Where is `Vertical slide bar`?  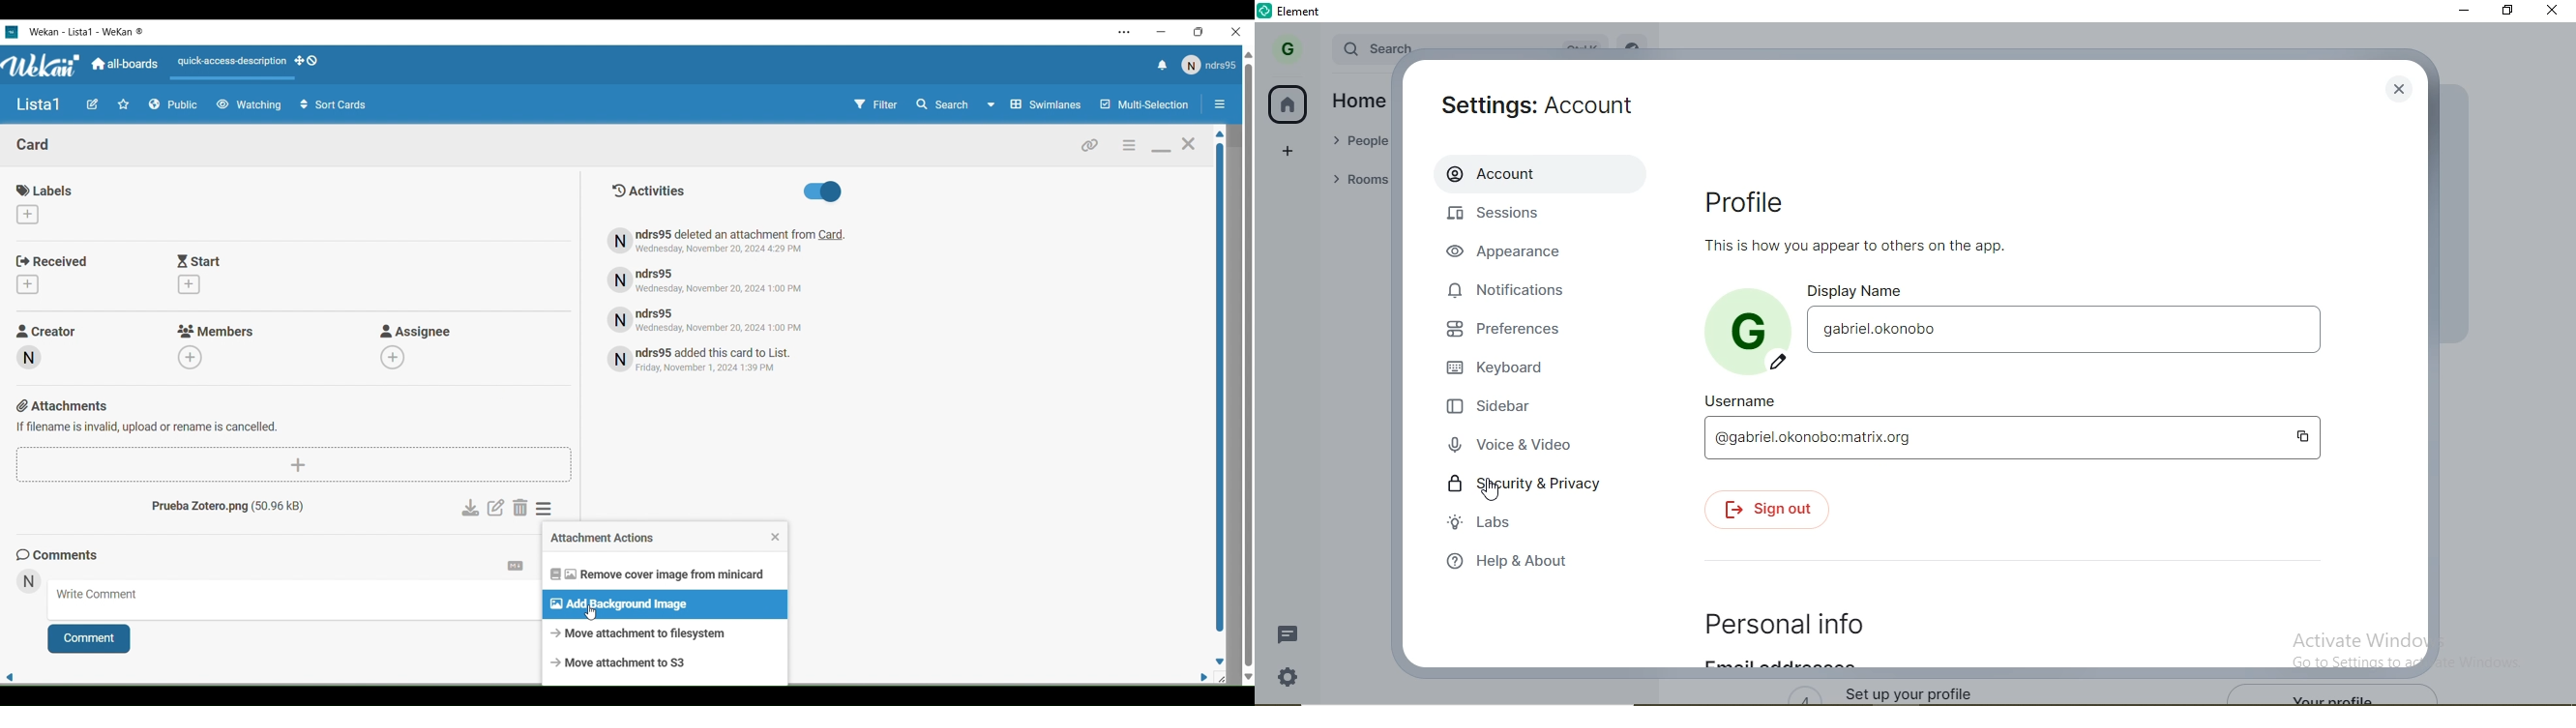
Vertical slide bar is located at coordinates (1219, 382).